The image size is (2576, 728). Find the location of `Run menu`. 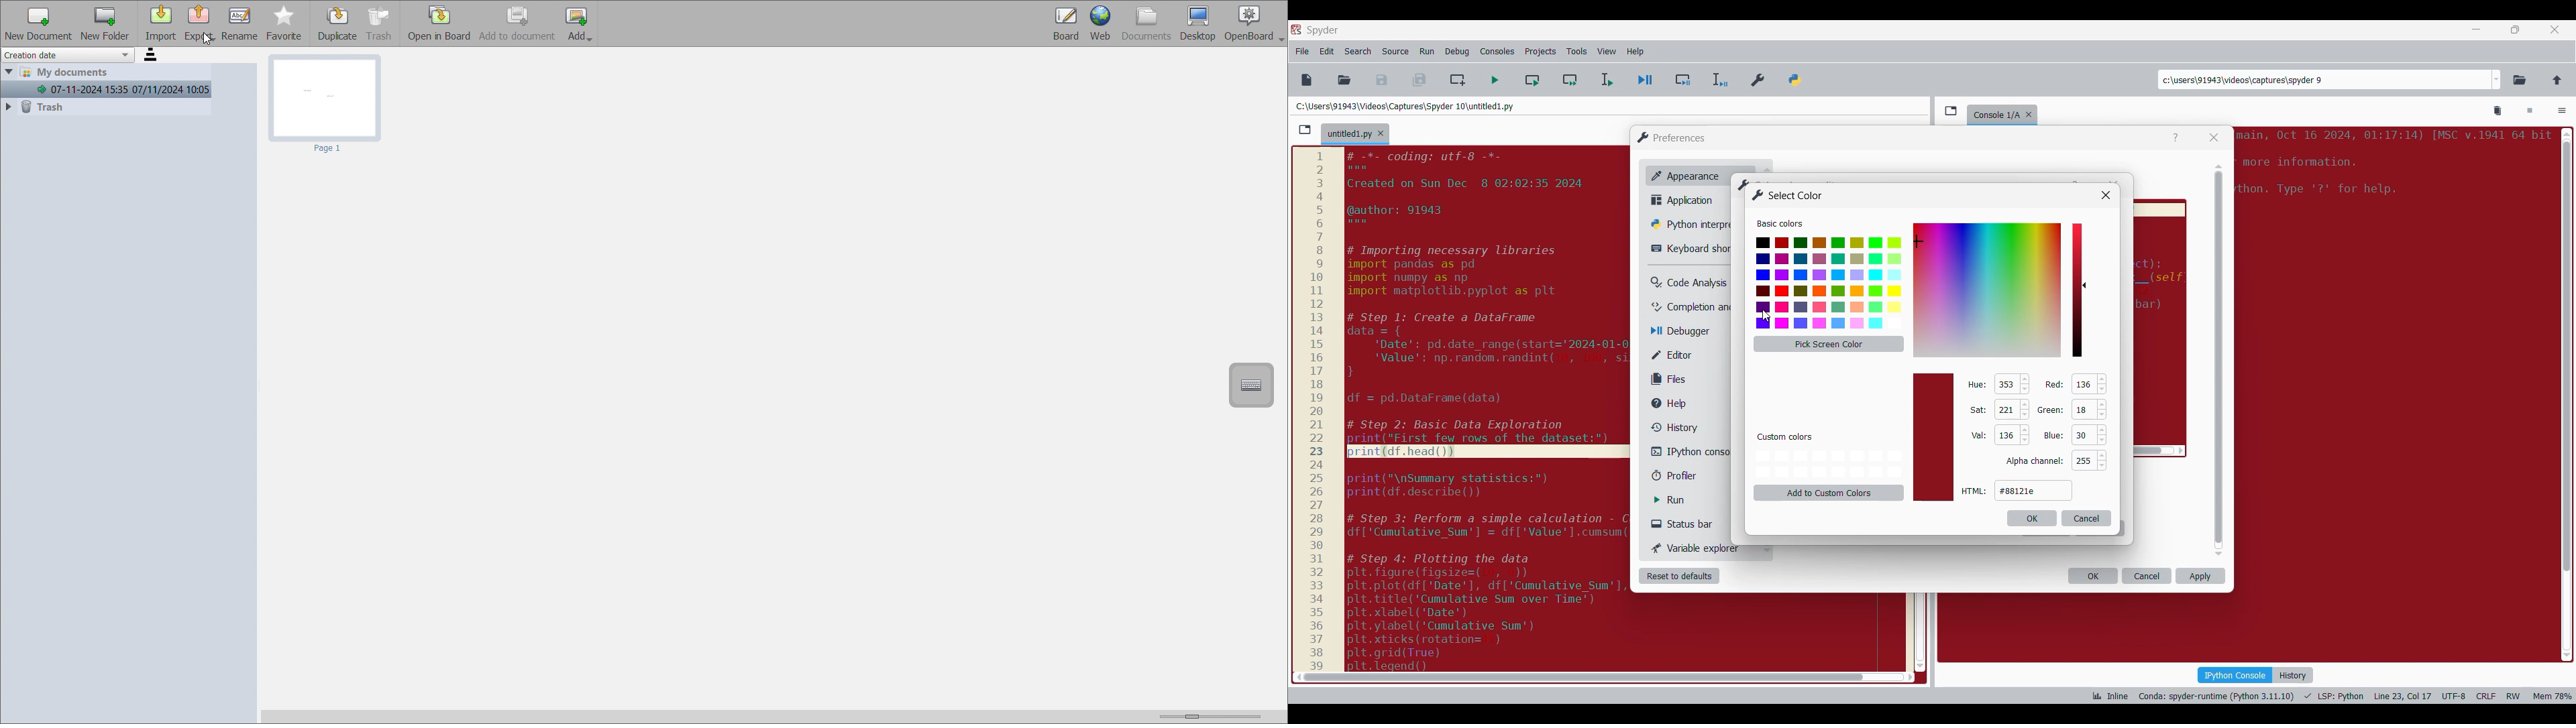

Run menu is located at coordinates (1427, 52).